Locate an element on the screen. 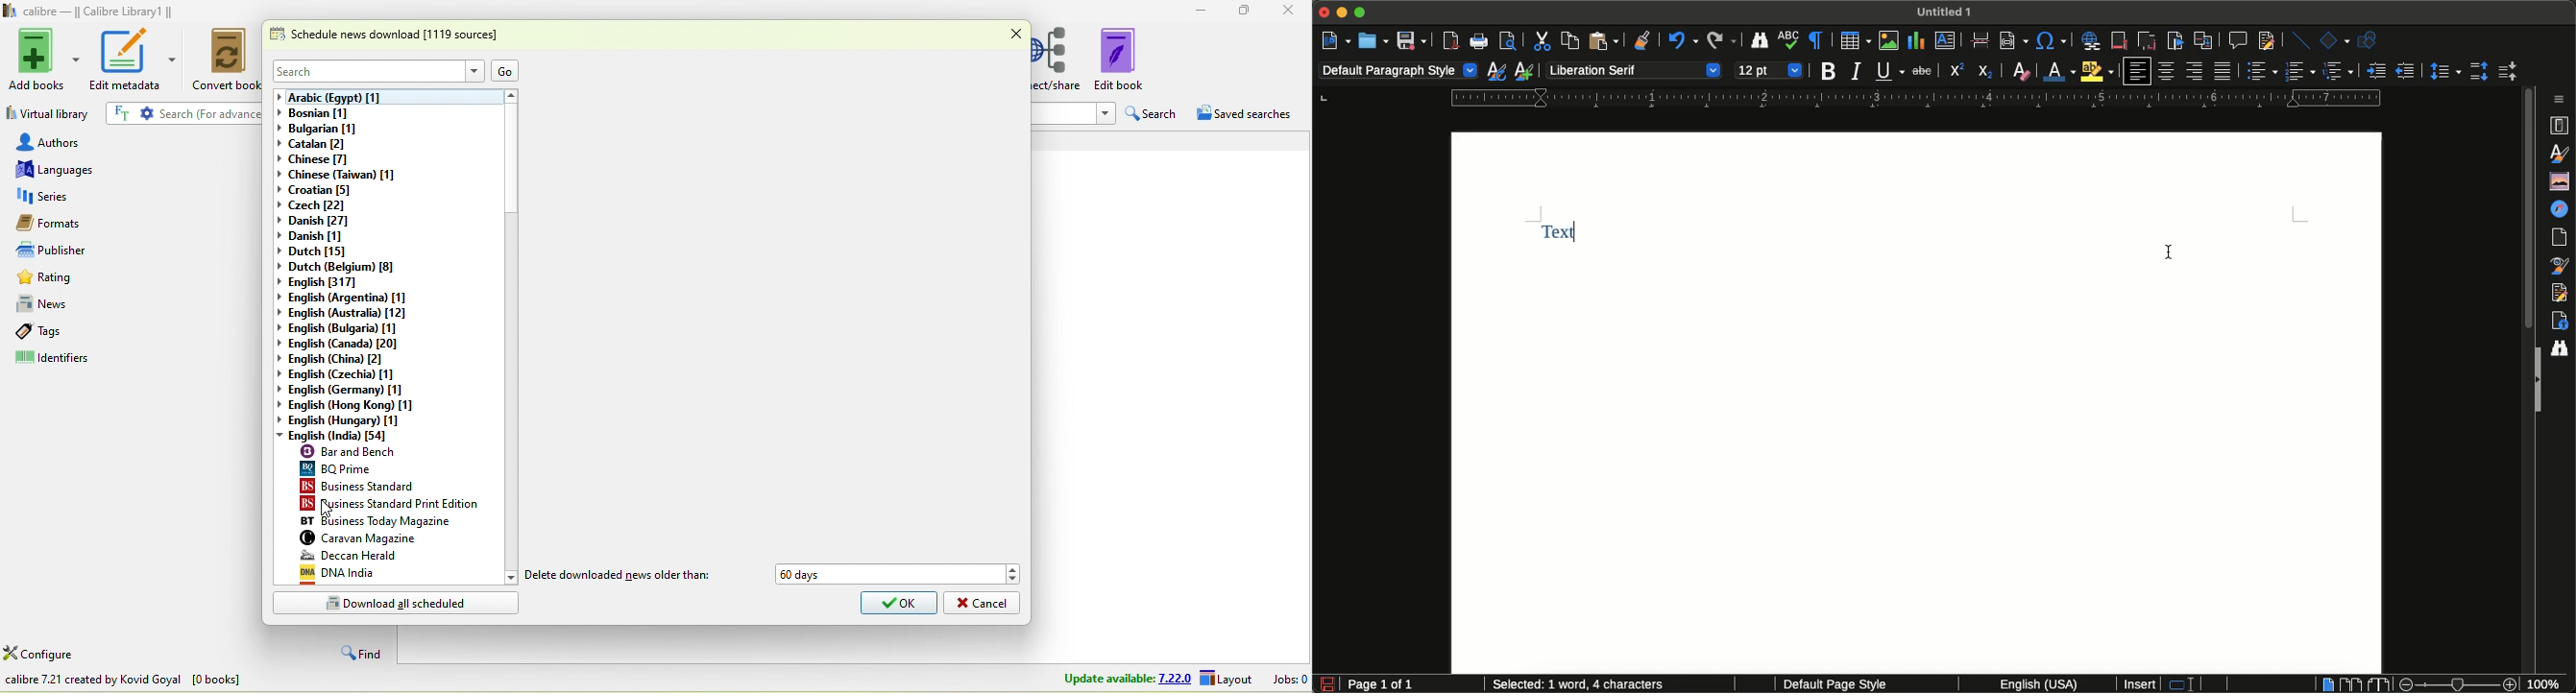 Image resolution: width=2576 pixels, height=700 pixels. danish[1] is located at coordinates (327, 237).